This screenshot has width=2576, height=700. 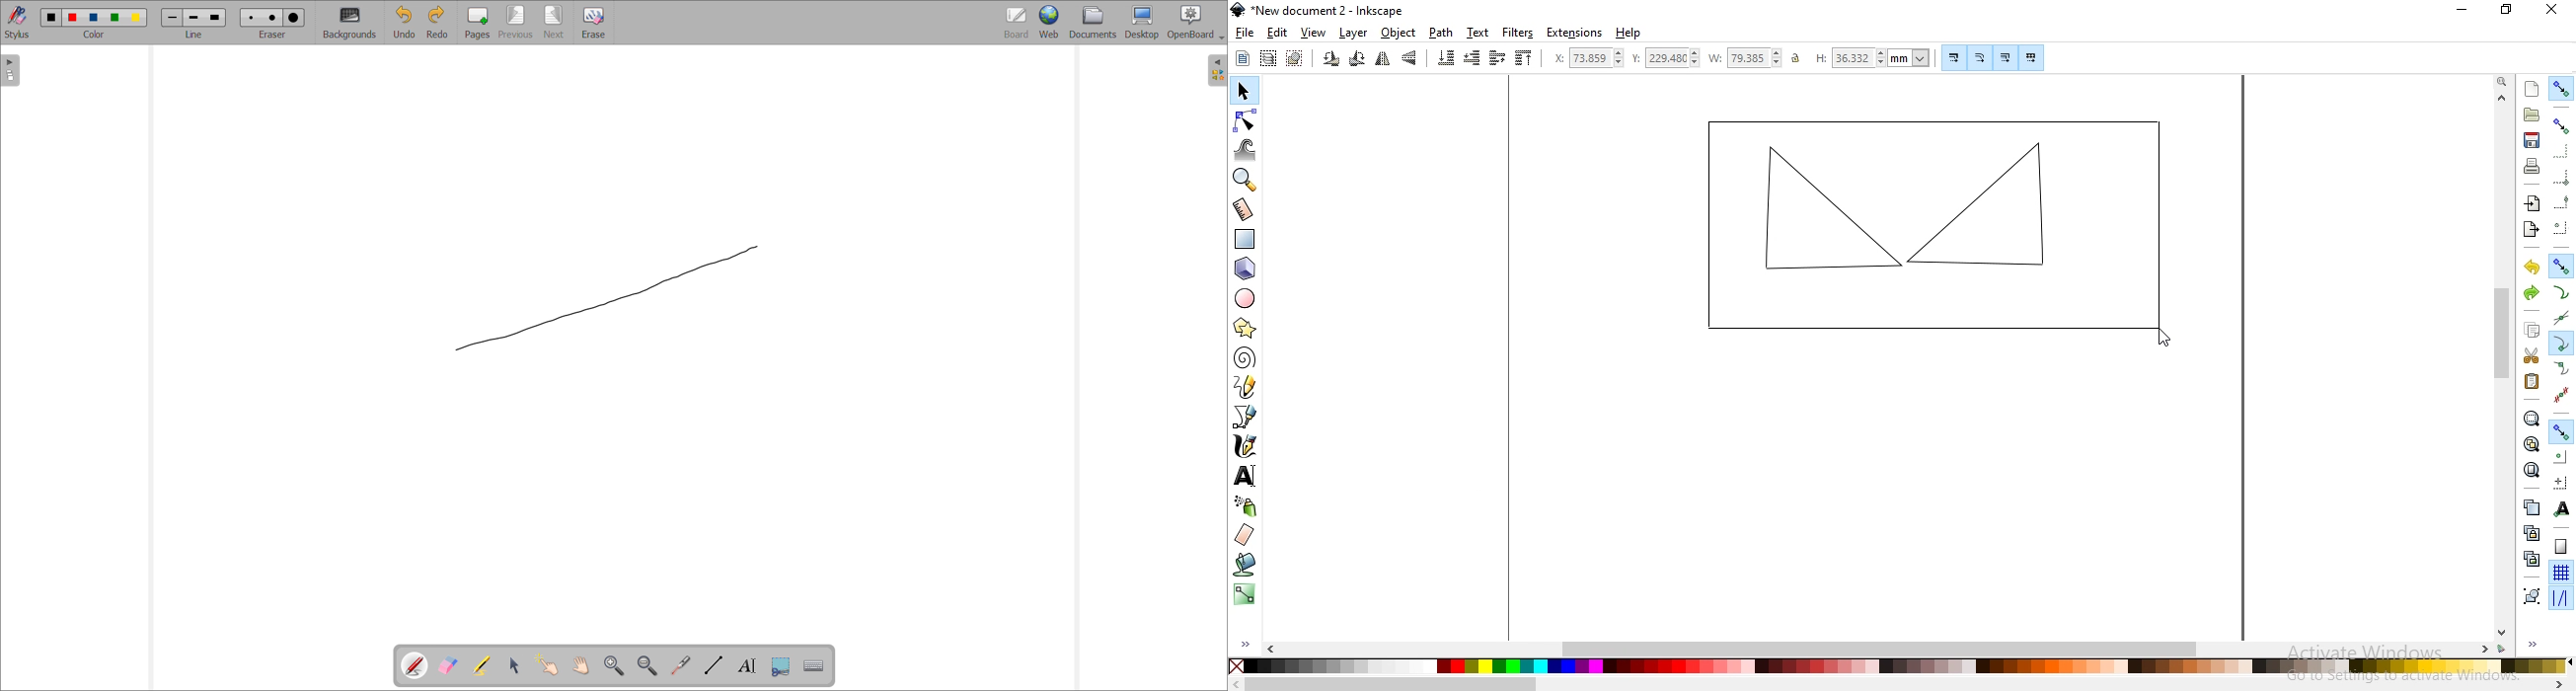 I want to click on zoom in or out, so click(x=1245, y=181).